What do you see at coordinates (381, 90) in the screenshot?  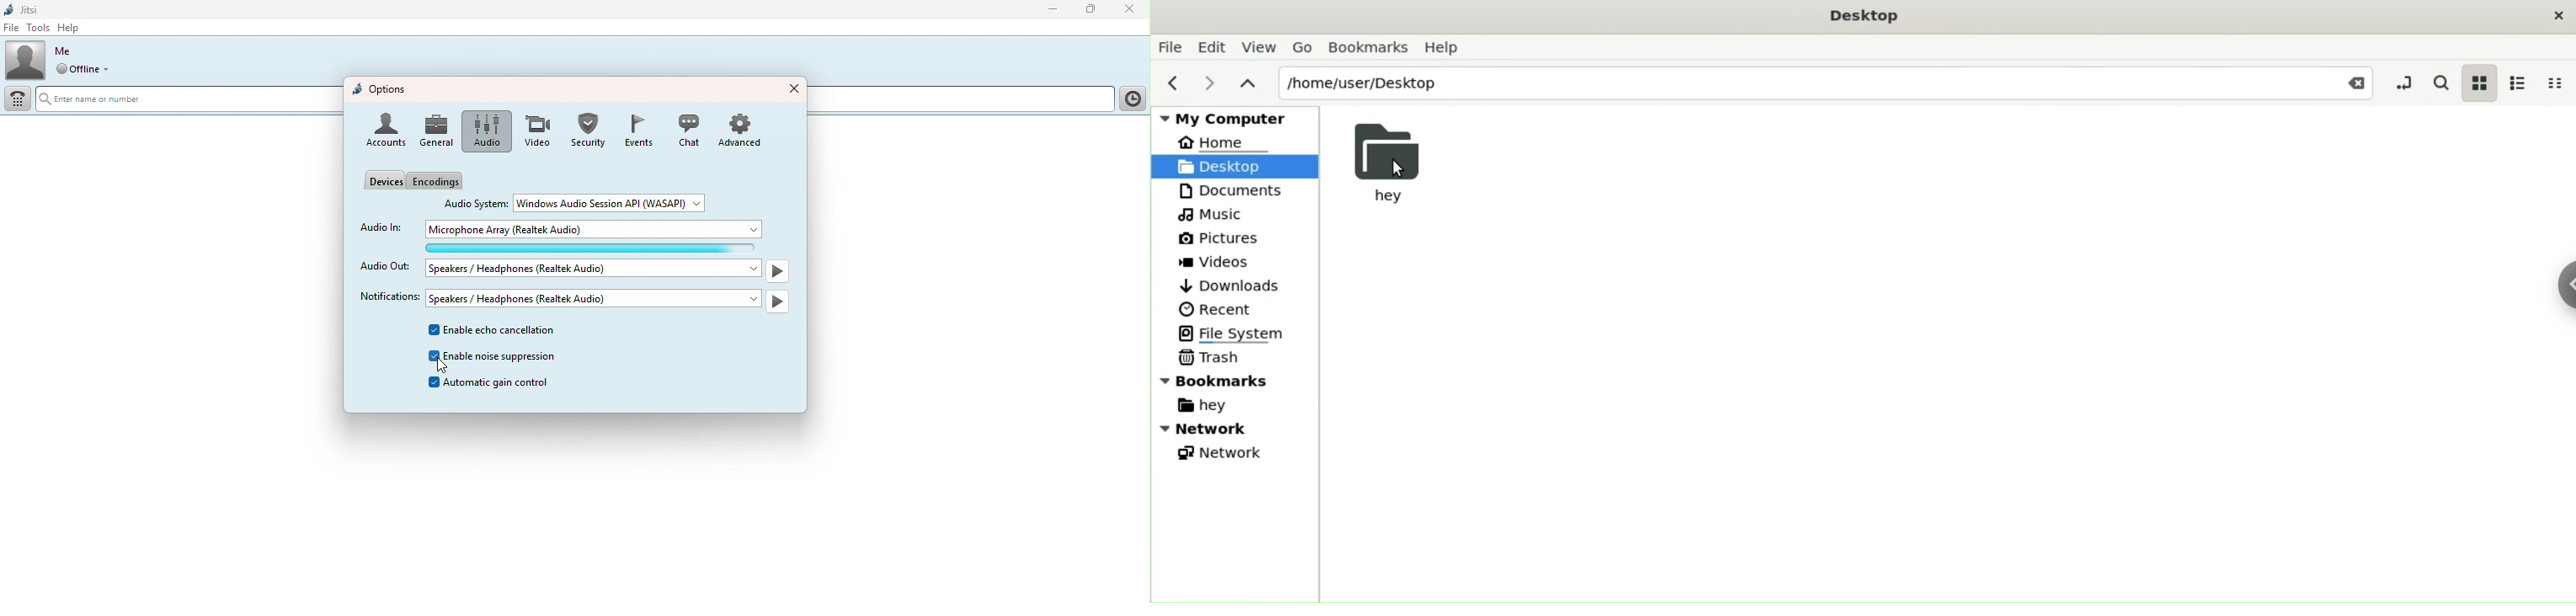 I see `Options` at bounding box center [381, 90].